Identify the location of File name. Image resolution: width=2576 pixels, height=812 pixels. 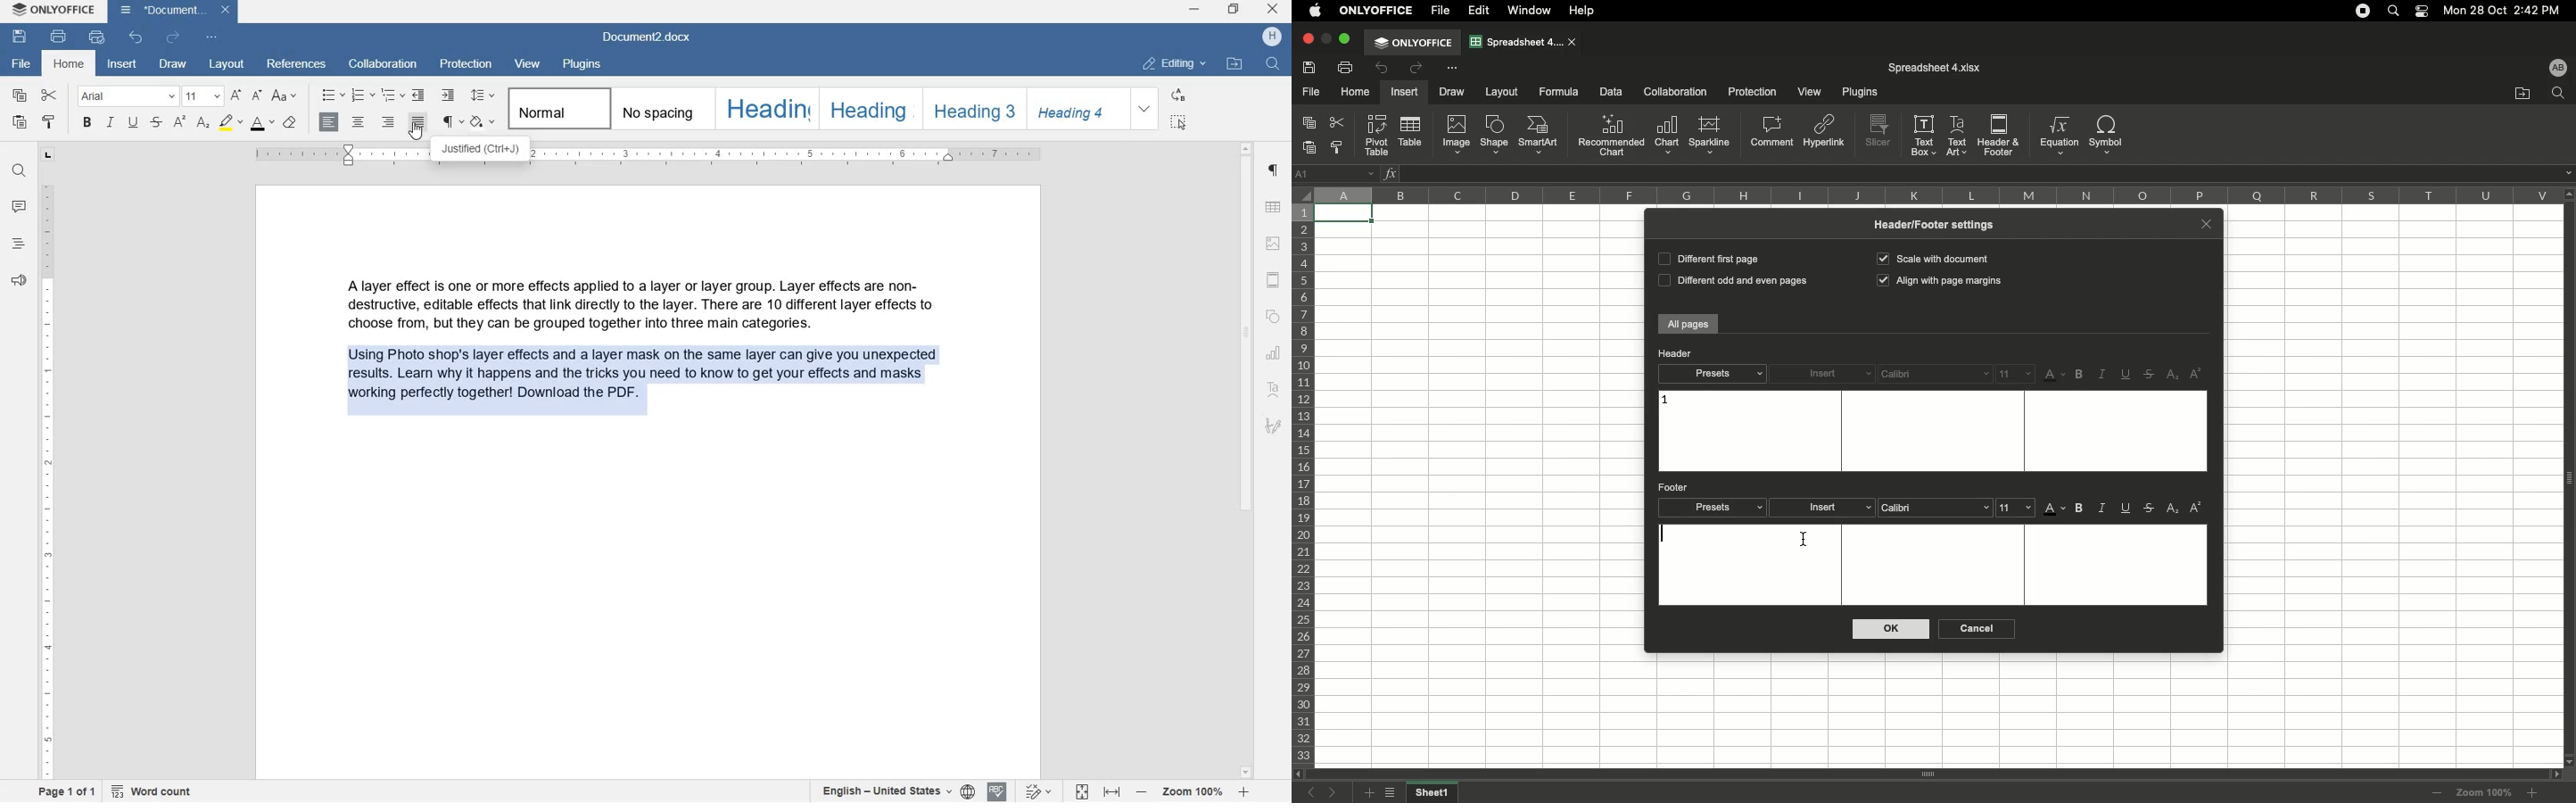
(1935, 68).